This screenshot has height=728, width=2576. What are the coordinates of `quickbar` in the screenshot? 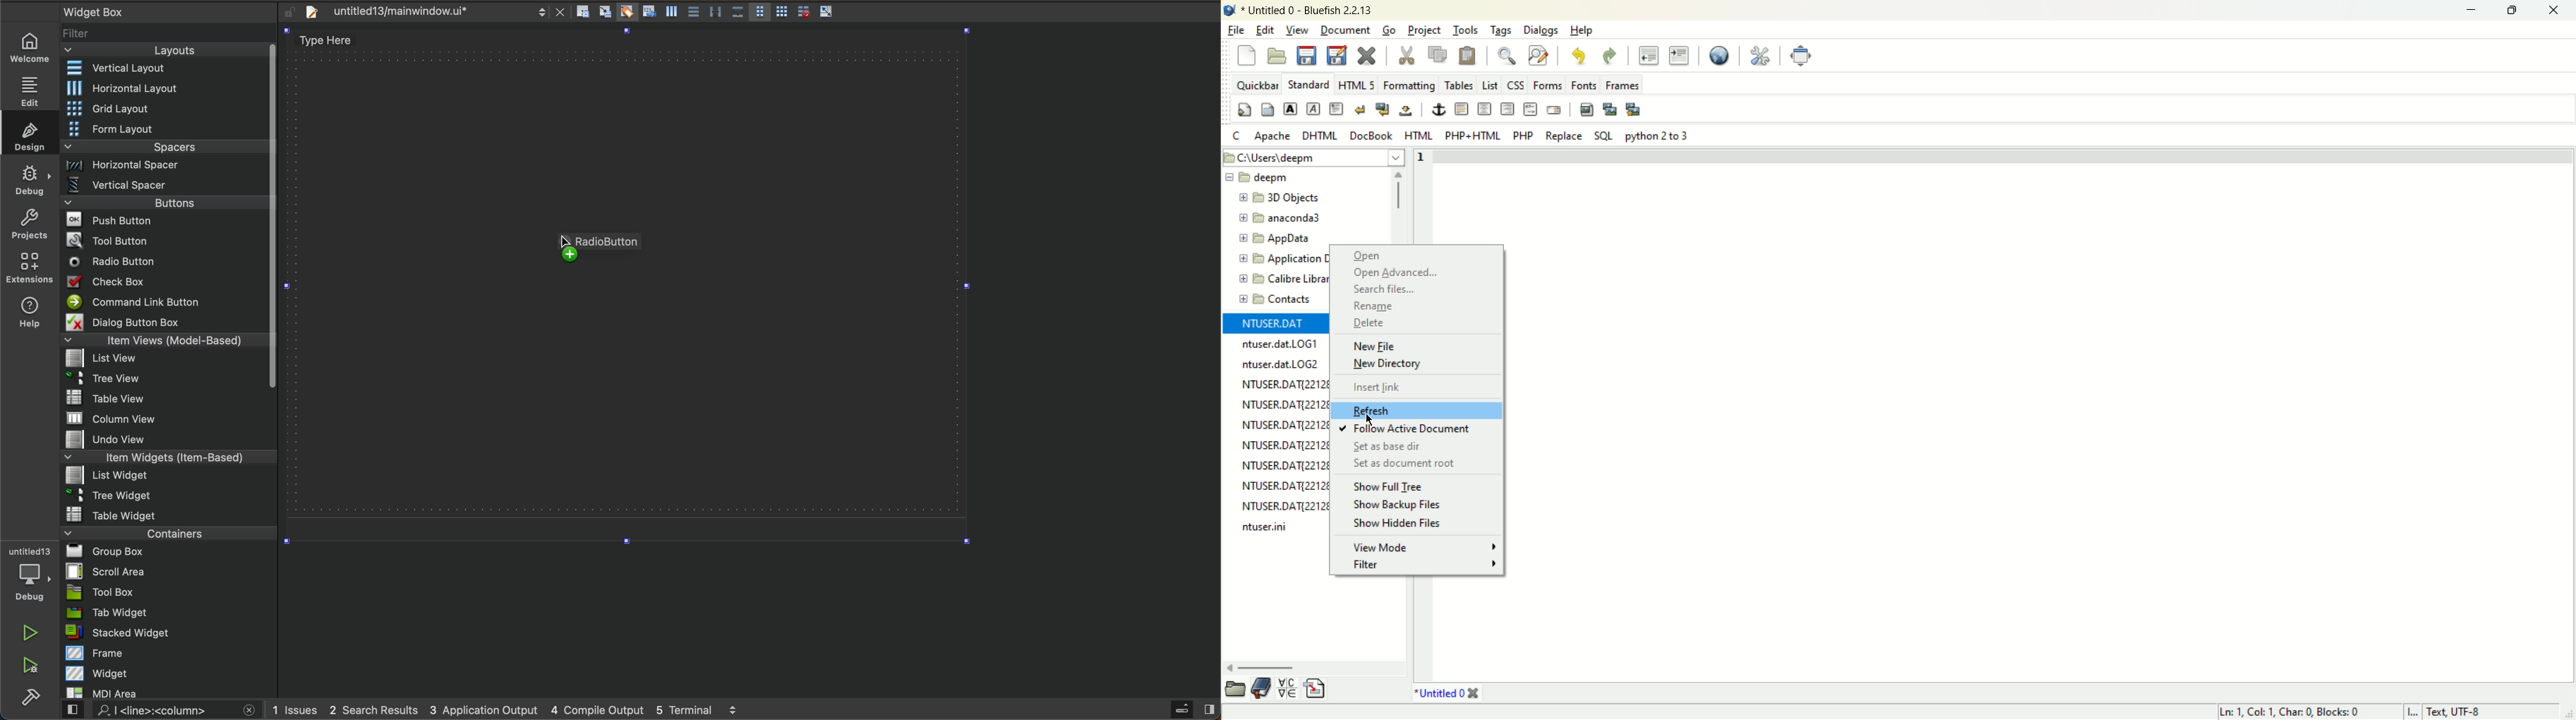 It's located at (1256, 84).